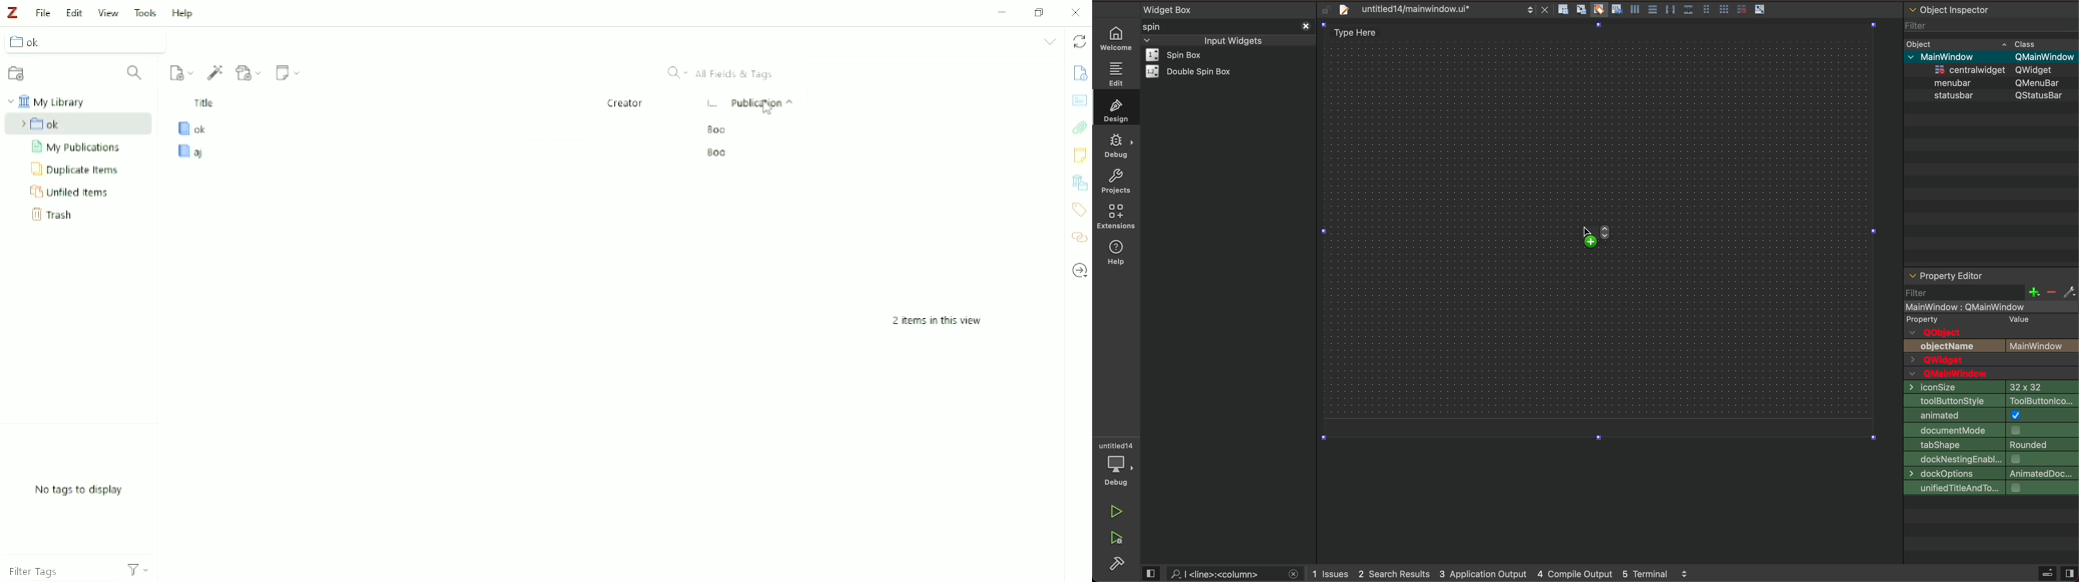  I want to click on Tags, so click(1080, 210).